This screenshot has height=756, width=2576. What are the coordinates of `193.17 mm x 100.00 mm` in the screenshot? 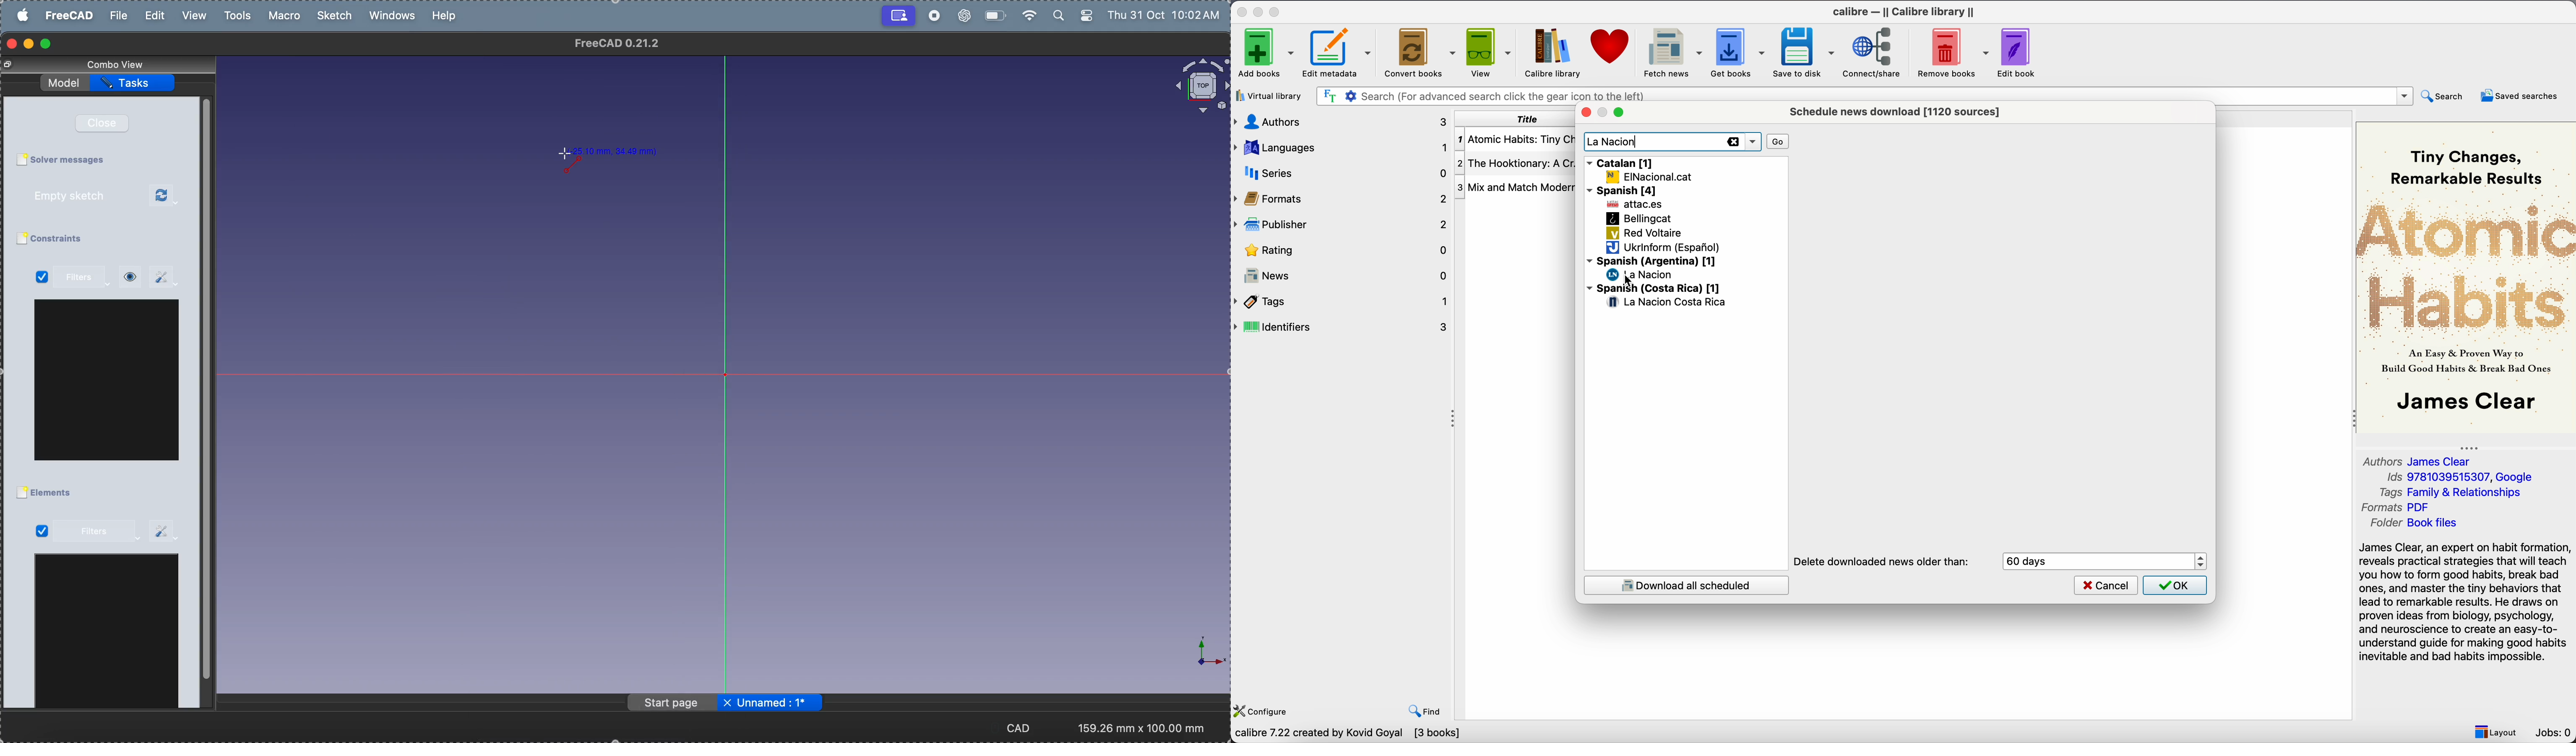 It's located at (1143, 728).